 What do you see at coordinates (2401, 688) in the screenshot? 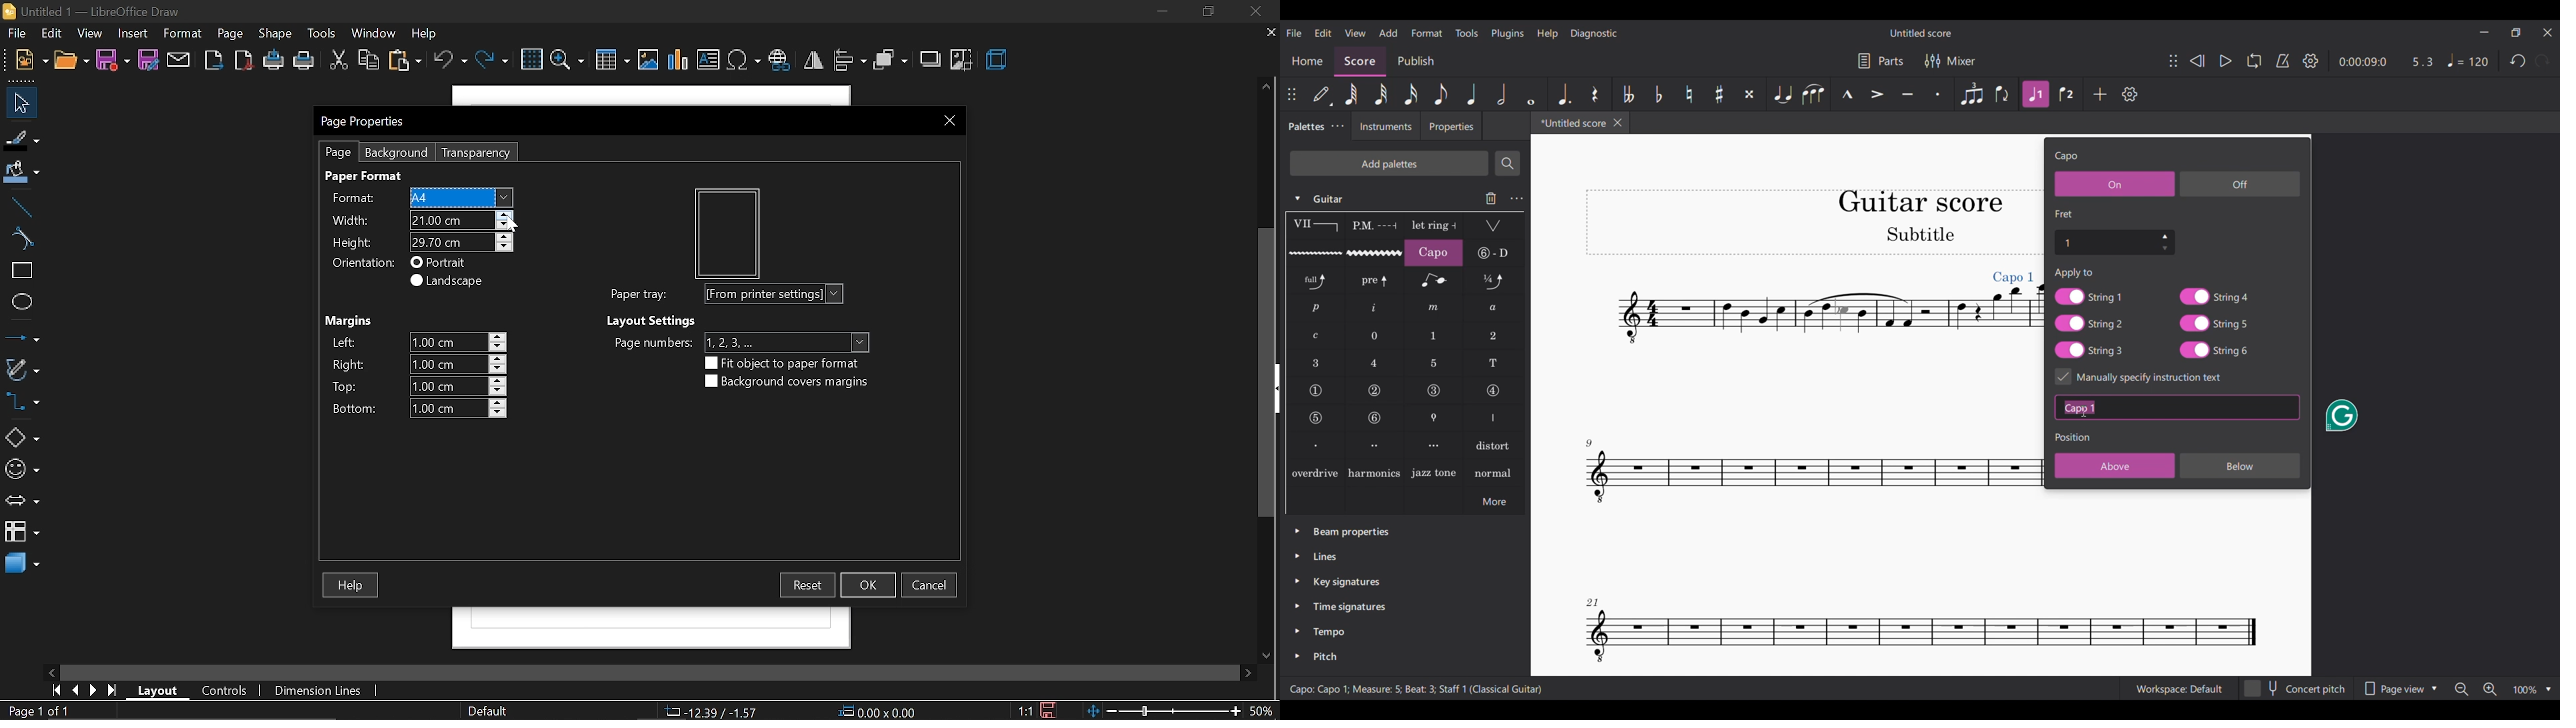
I see `Page view options` at bounding box center [2401, 688].